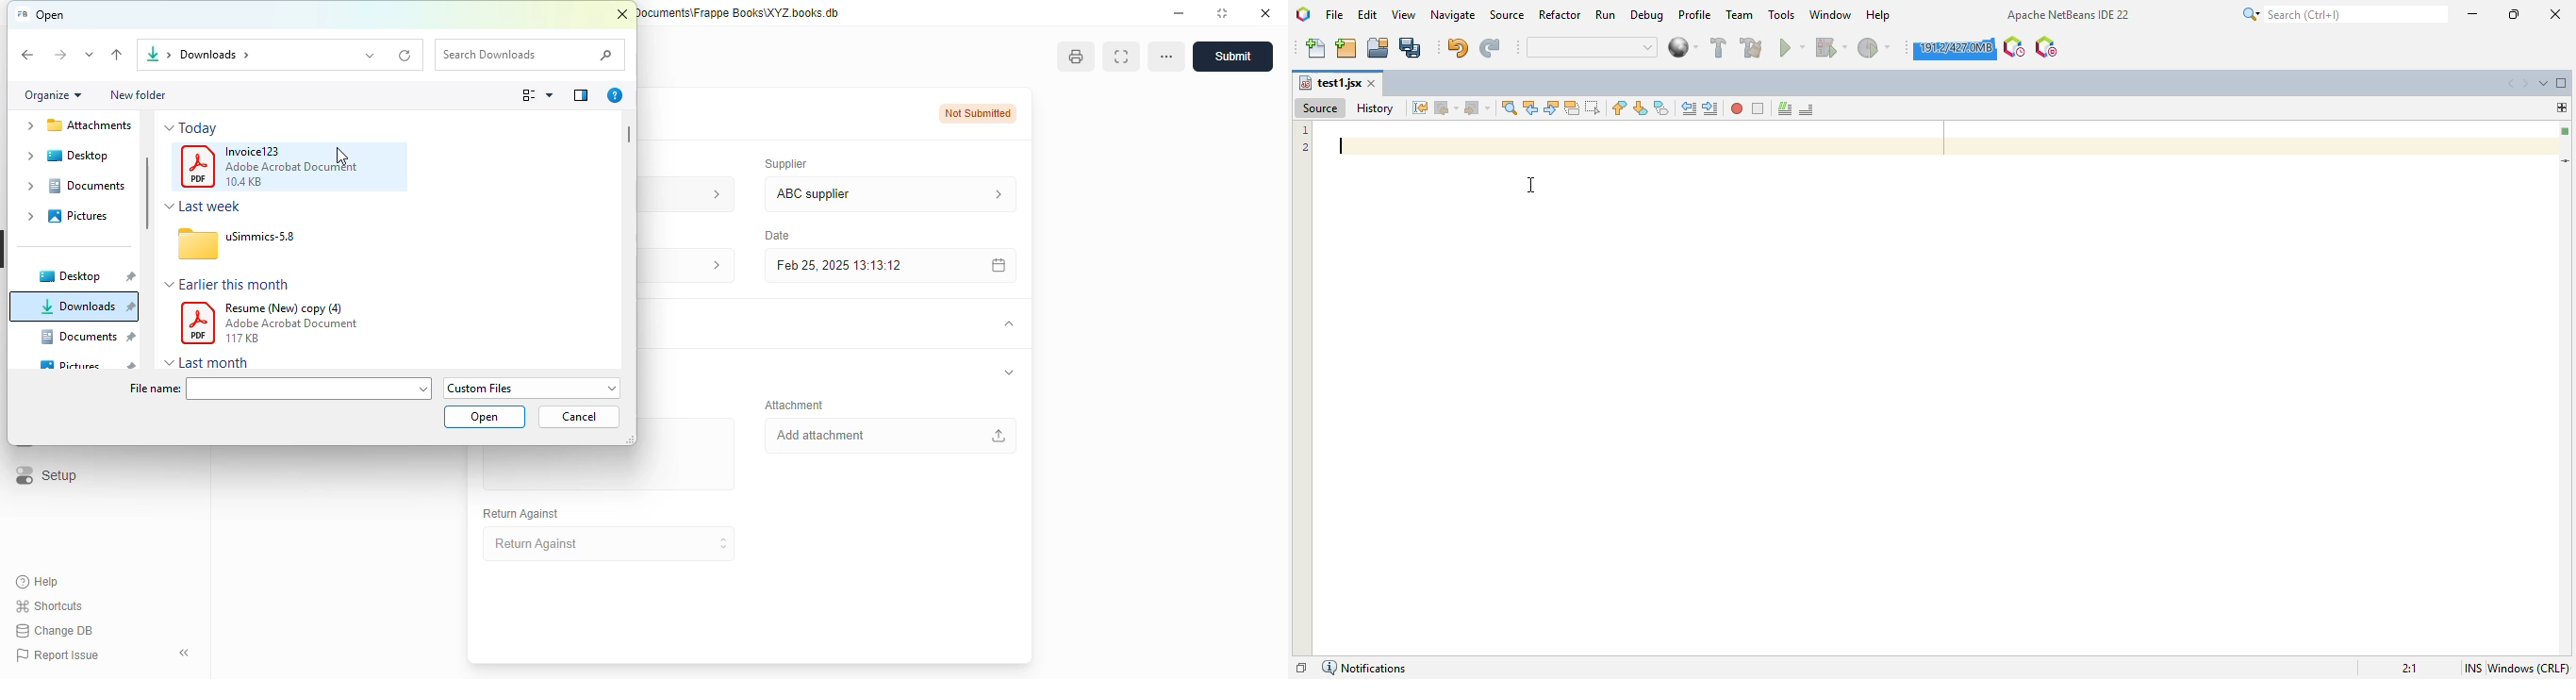  Describe the element at coordinates (211, 206) in the screenshot. I see `last week` at that location.